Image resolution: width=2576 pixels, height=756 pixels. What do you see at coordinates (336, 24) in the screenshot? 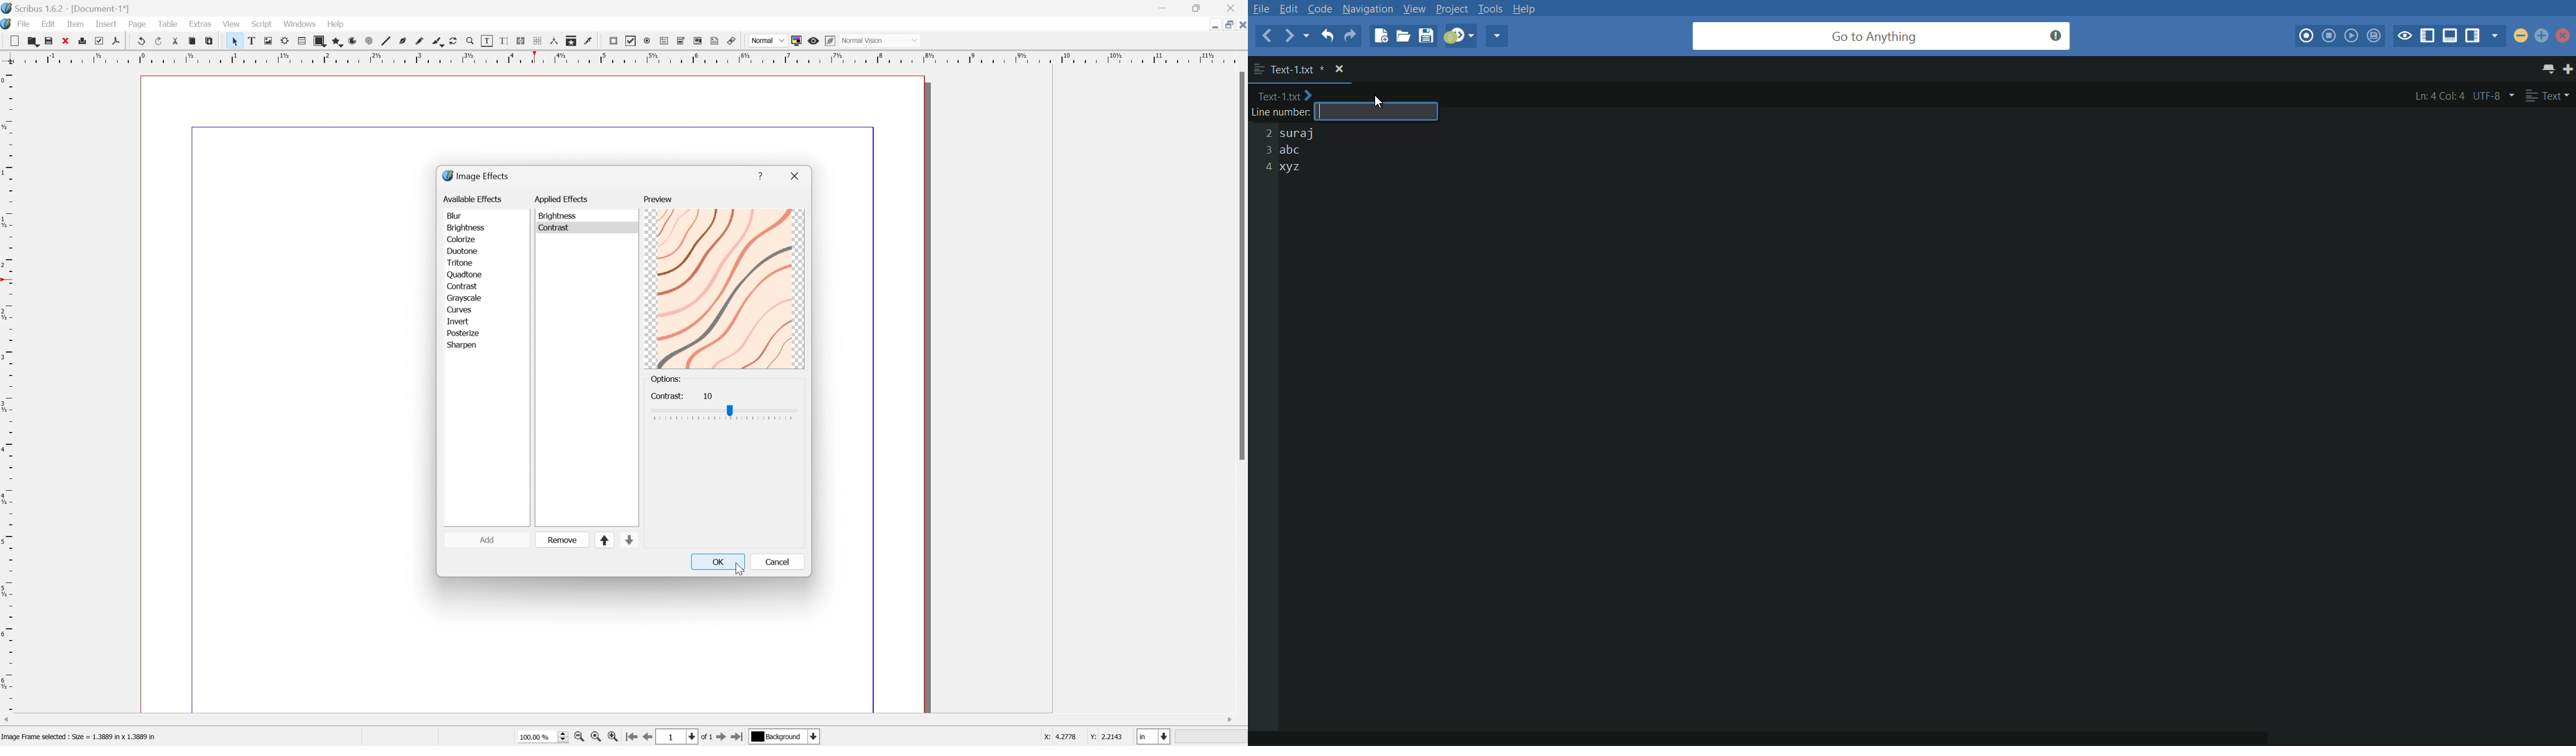
I see `Help` at bounding box center [336, 24].